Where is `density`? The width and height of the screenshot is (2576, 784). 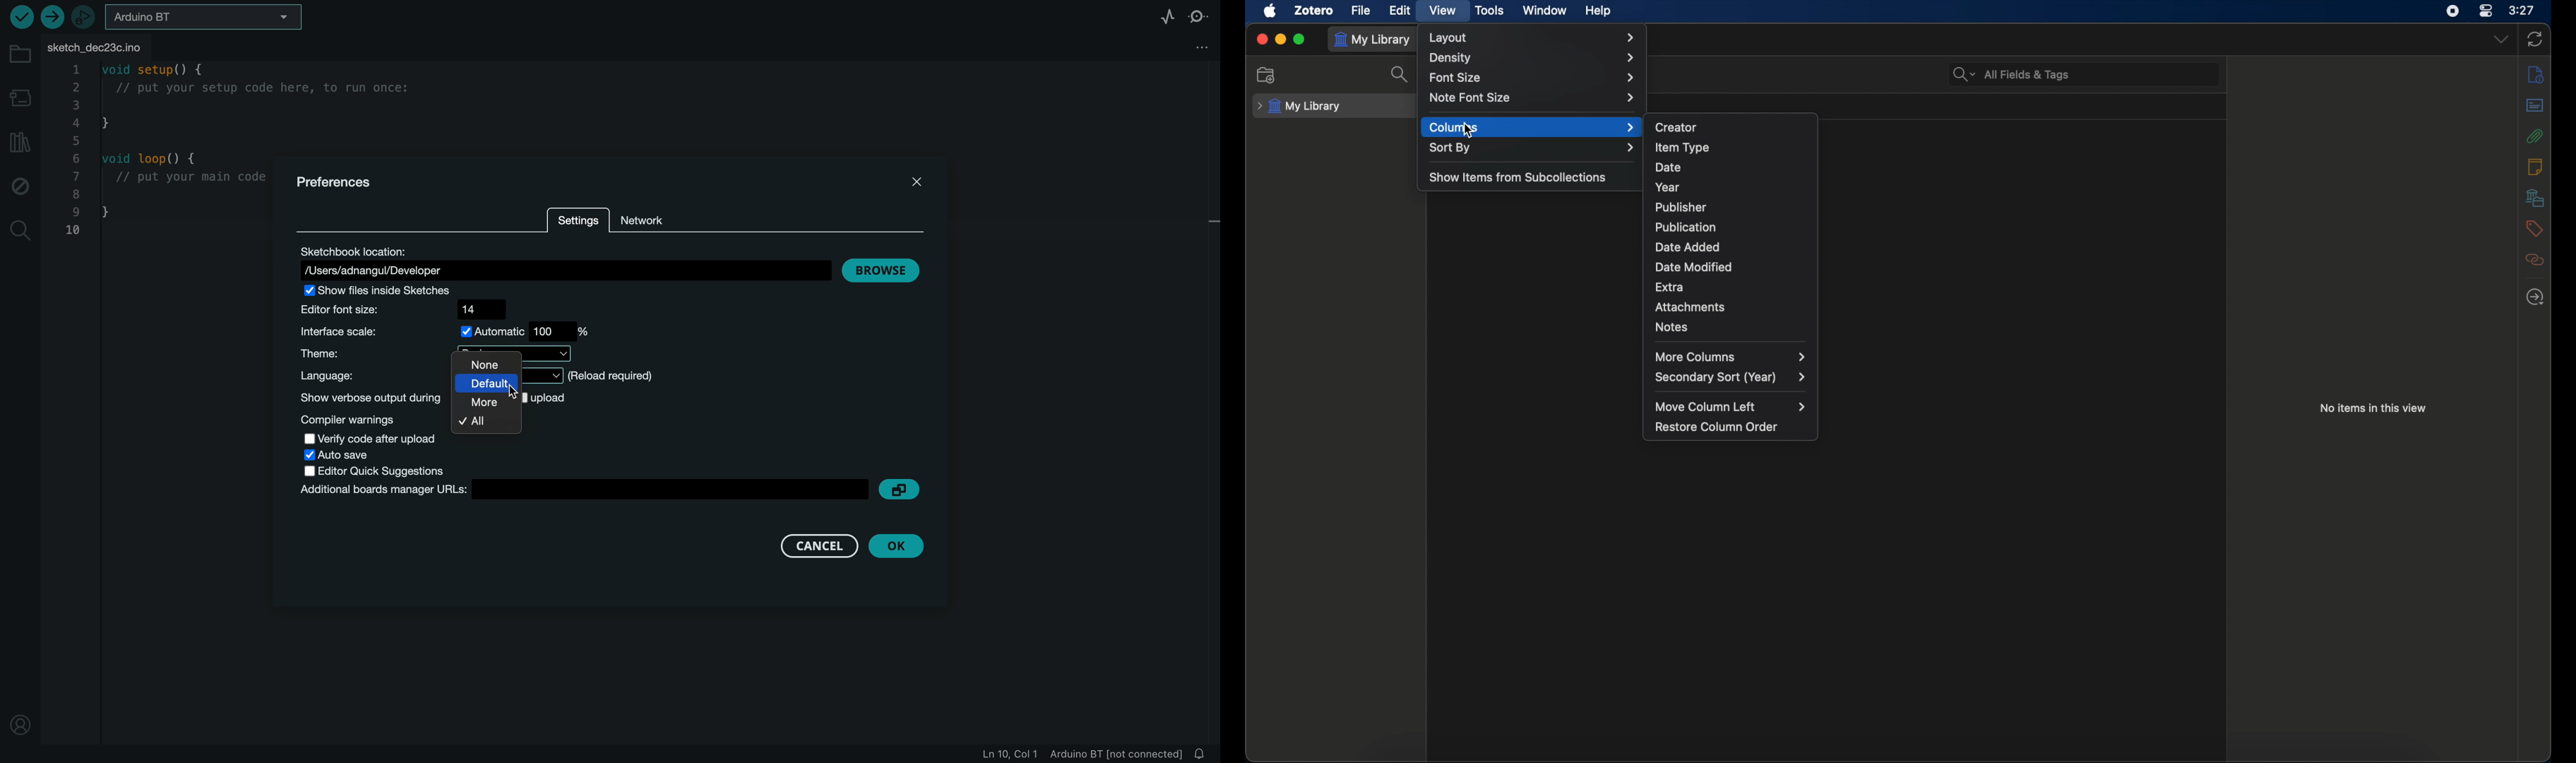
density is located at coordinates (1532, 59).